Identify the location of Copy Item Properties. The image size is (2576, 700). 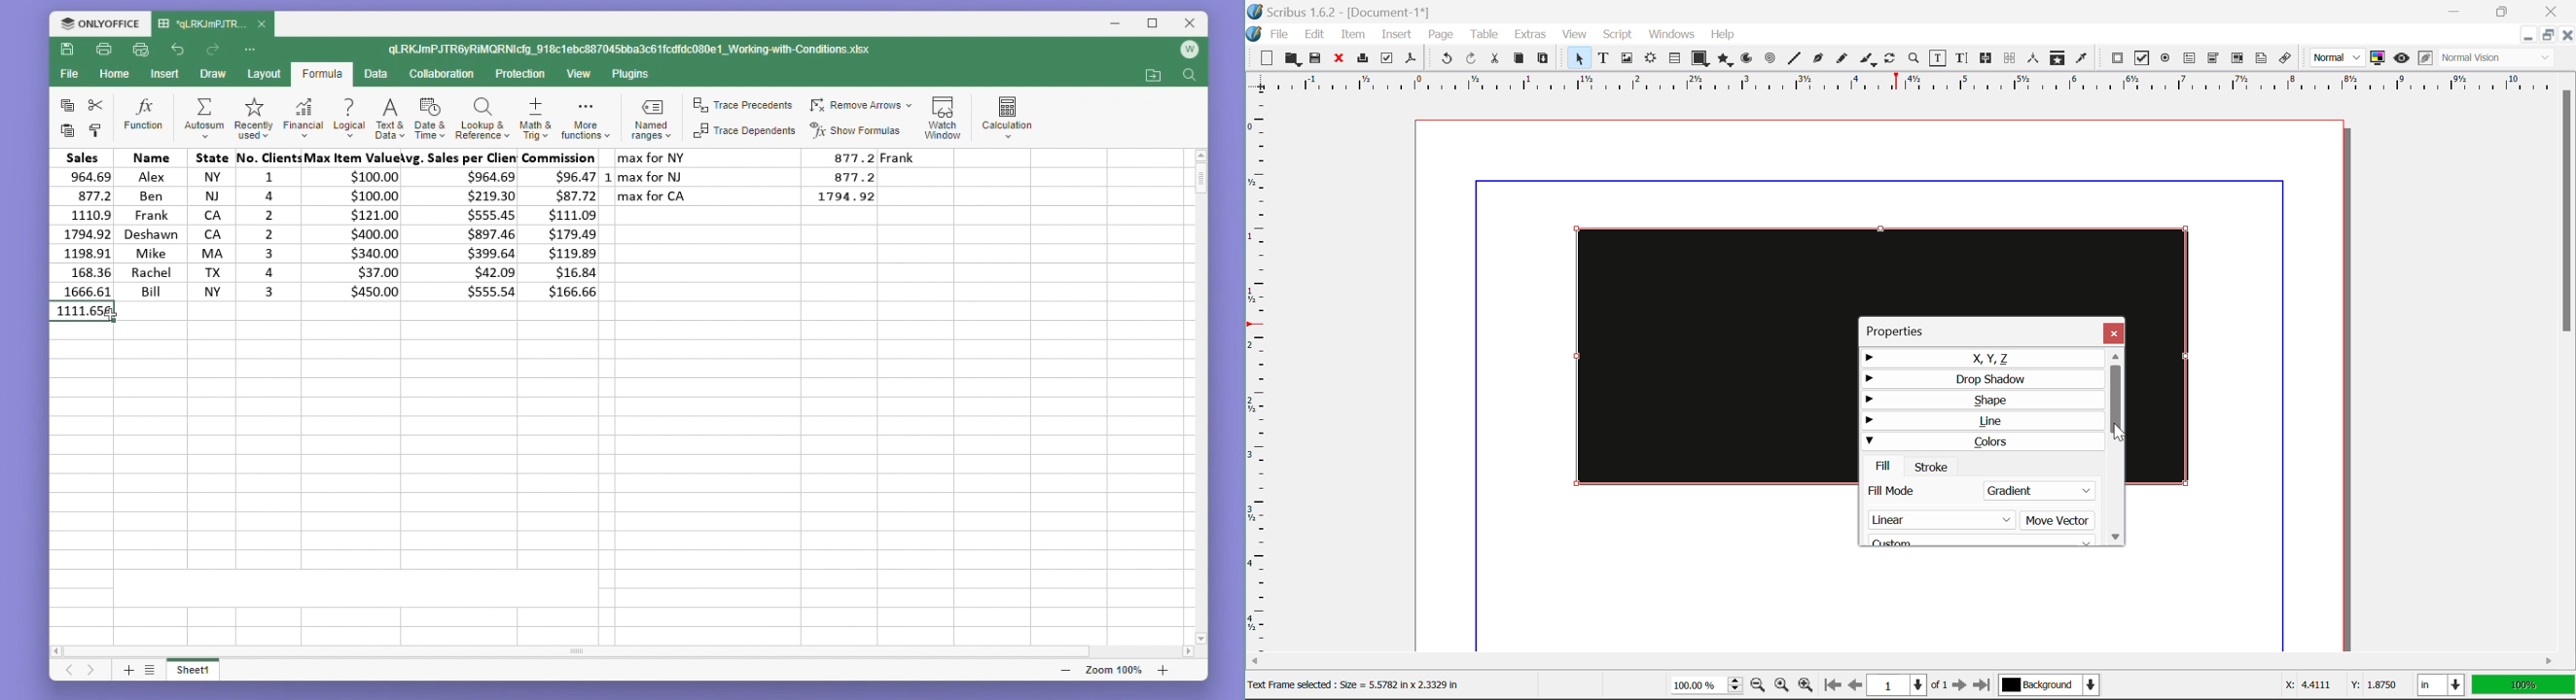
(2057, 60).